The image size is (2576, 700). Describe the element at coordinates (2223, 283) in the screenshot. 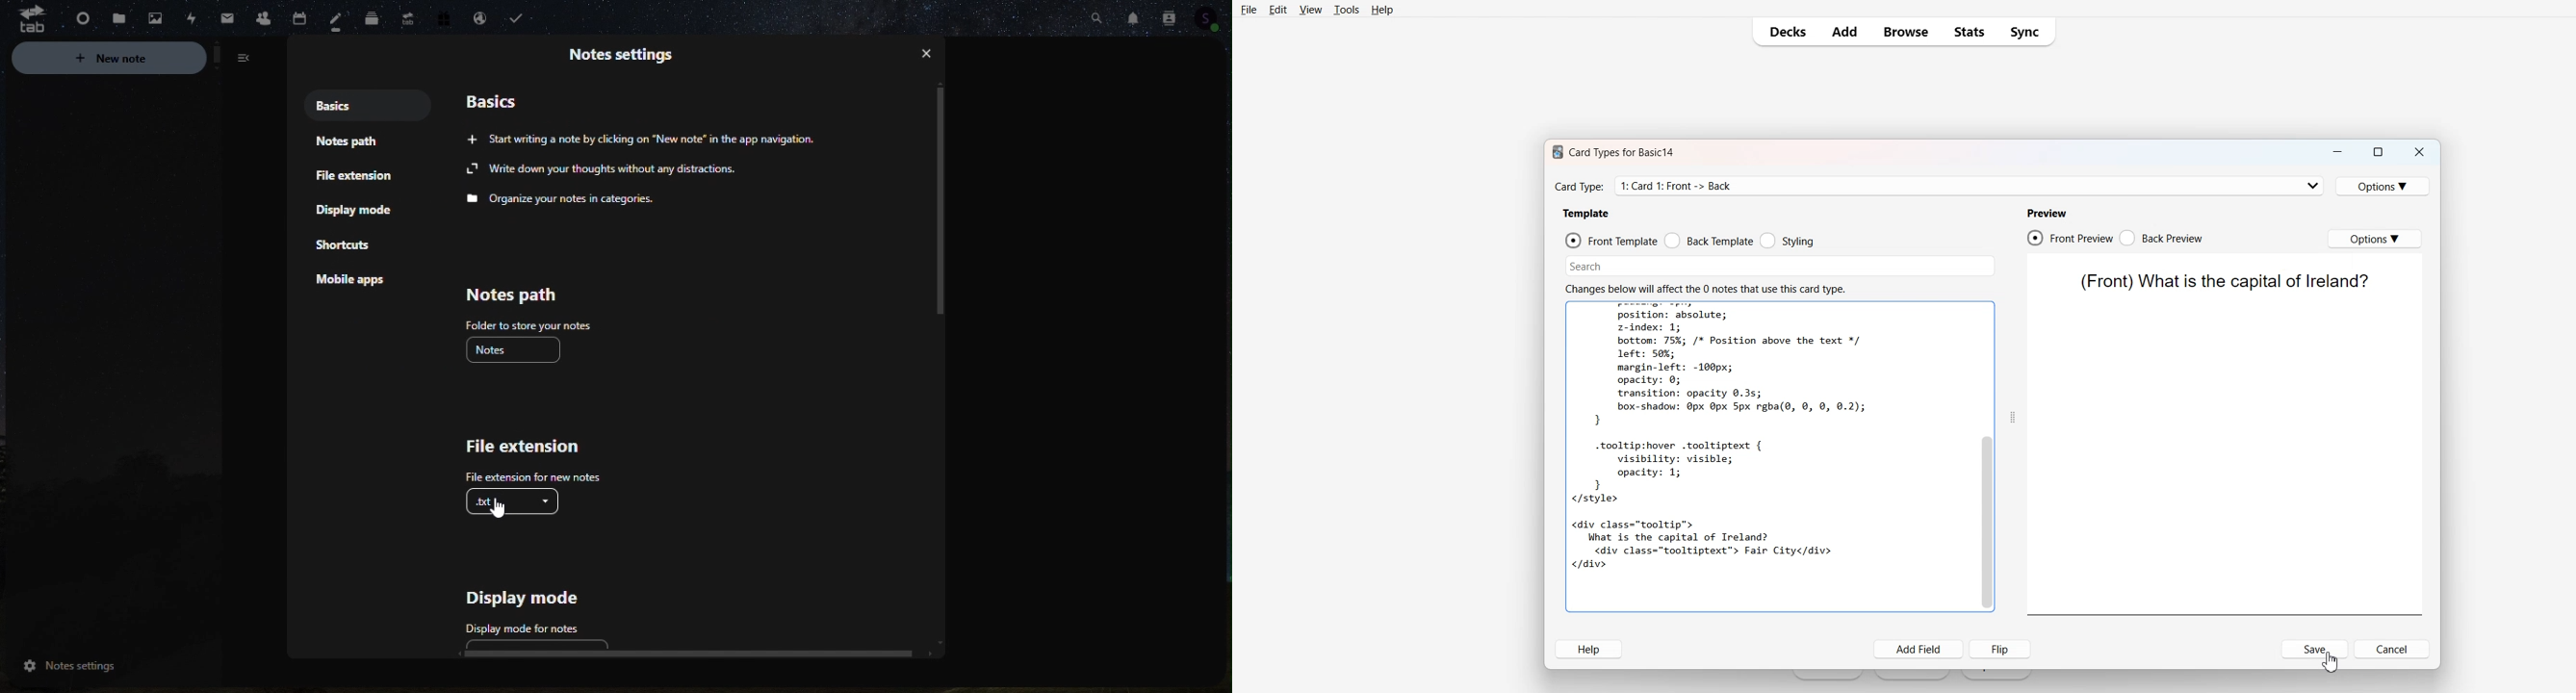

I see `Text` at that location.